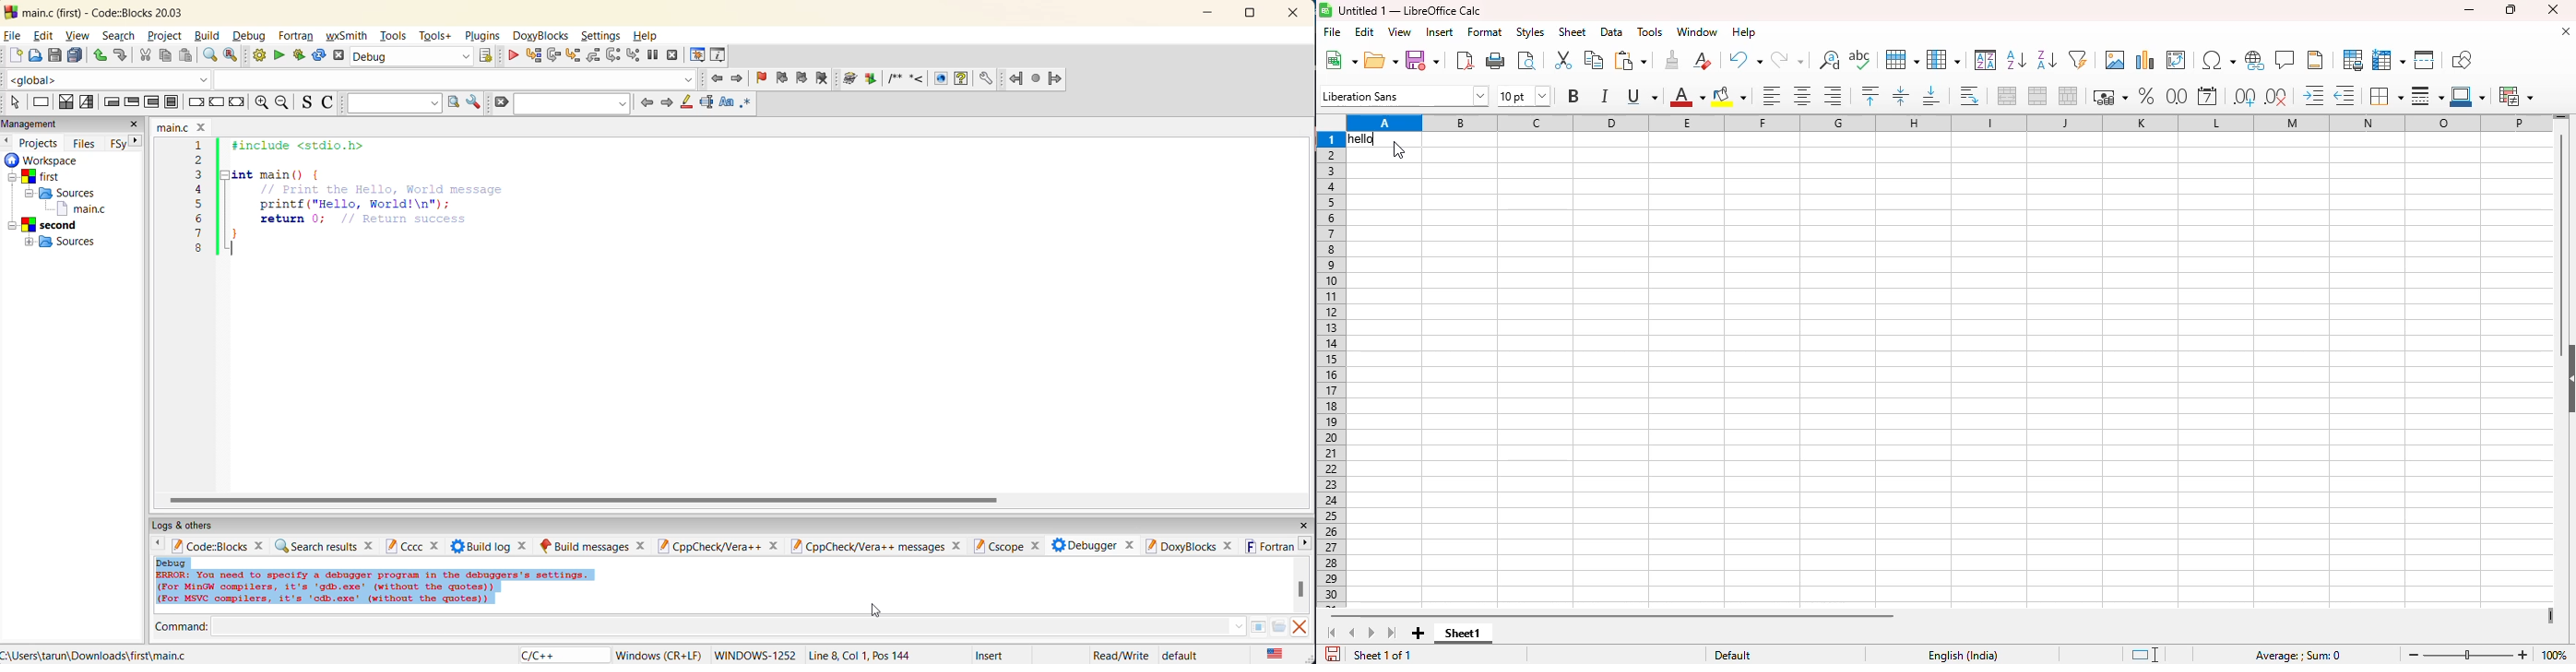  Describe the element at coordinates (2469, 9) in the screenshot. I see `minimize` at that location.